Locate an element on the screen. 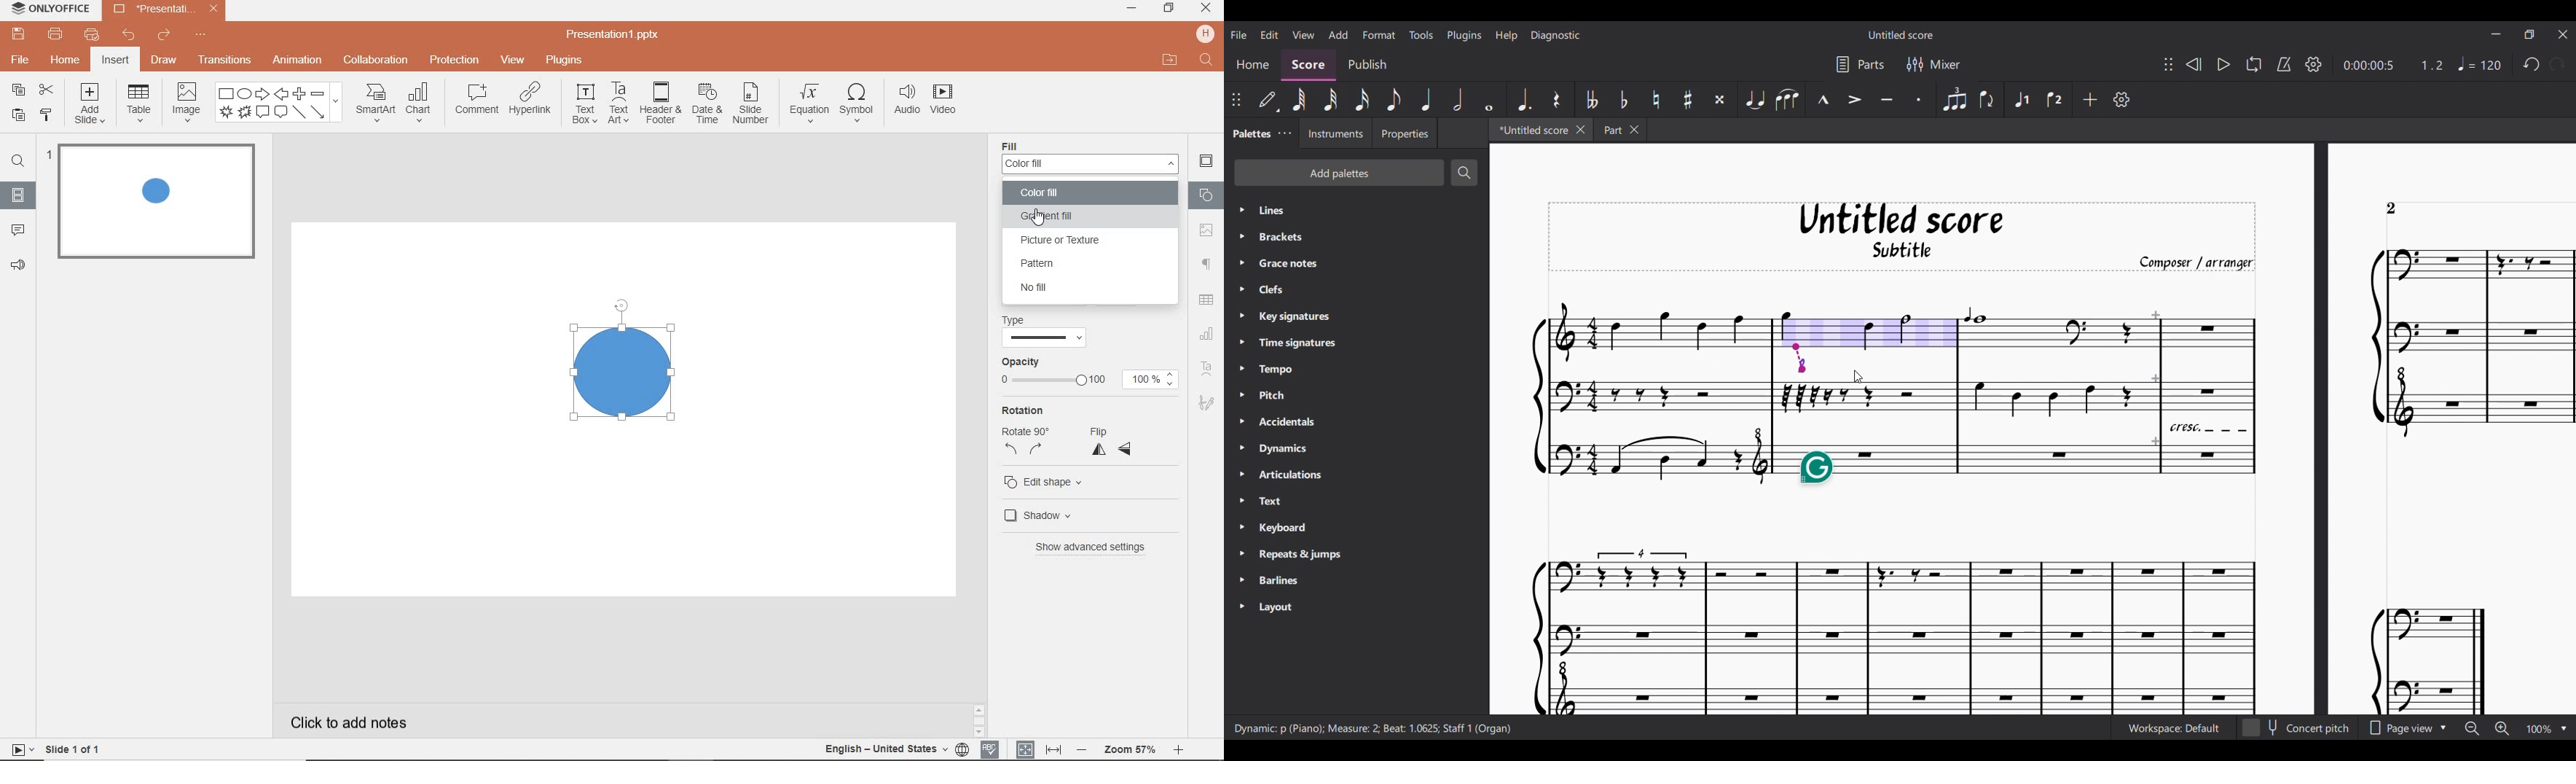 This screenshot has width=2576, height=784. audio is located at coordinates (905, 101).